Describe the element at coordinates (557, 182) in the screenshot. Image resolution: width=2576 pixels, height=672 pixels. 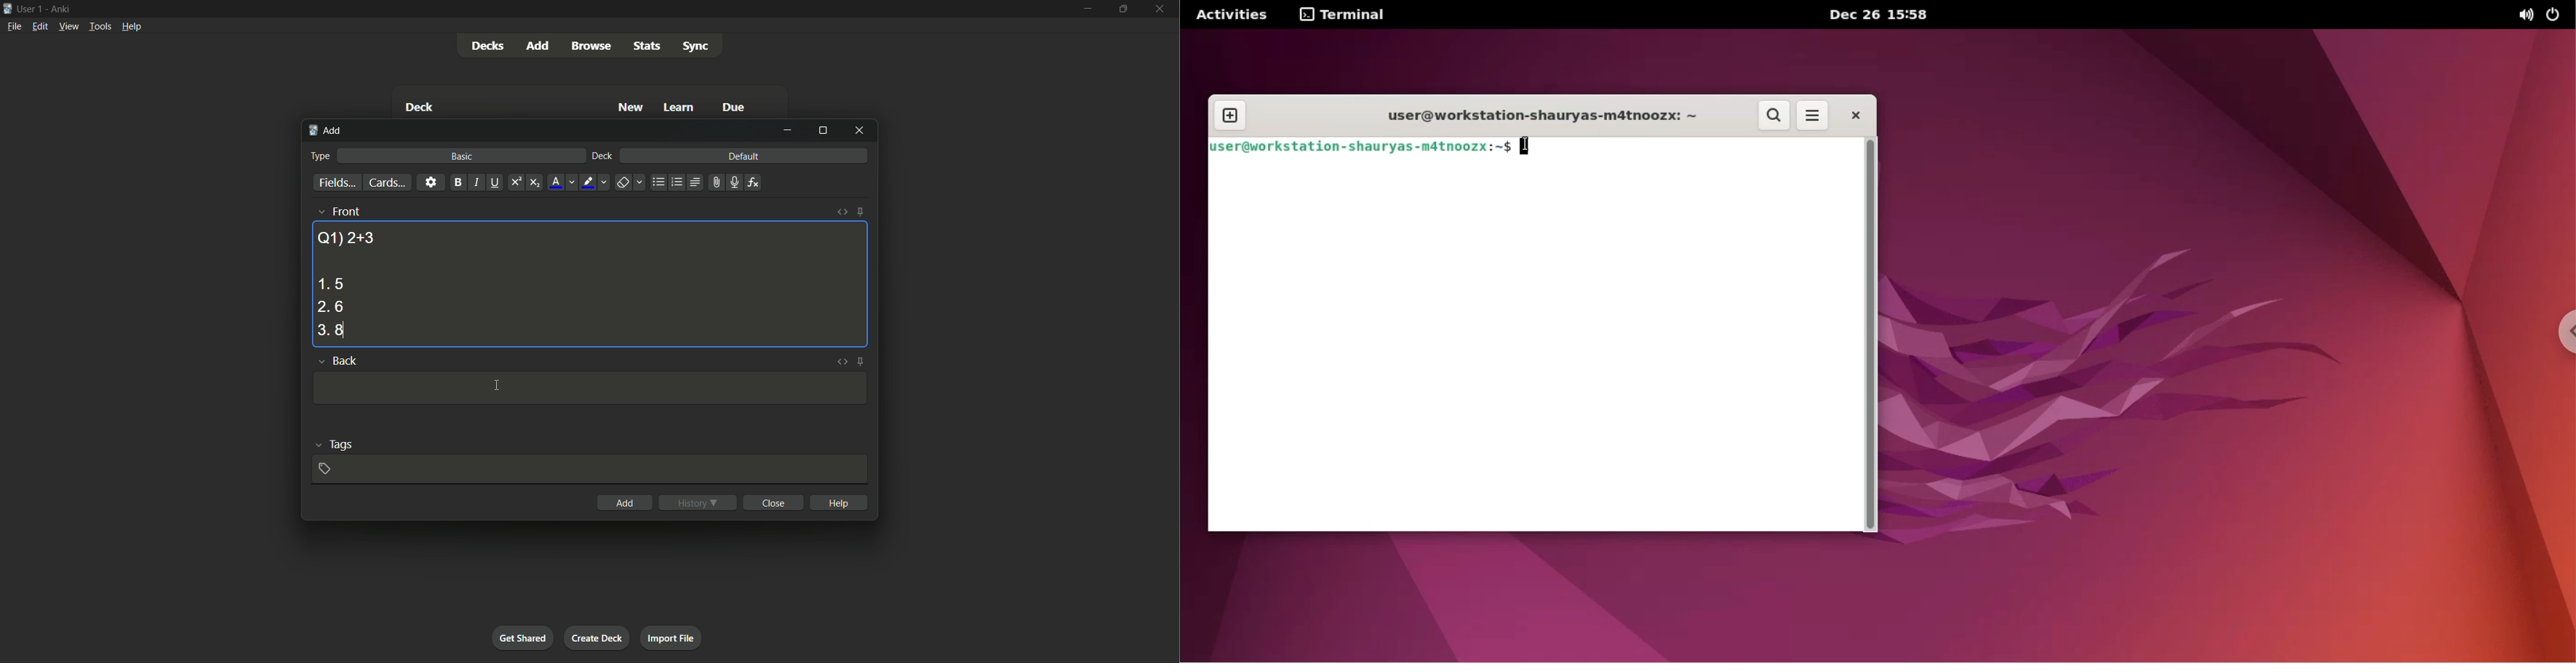
I see `font color` at that location.